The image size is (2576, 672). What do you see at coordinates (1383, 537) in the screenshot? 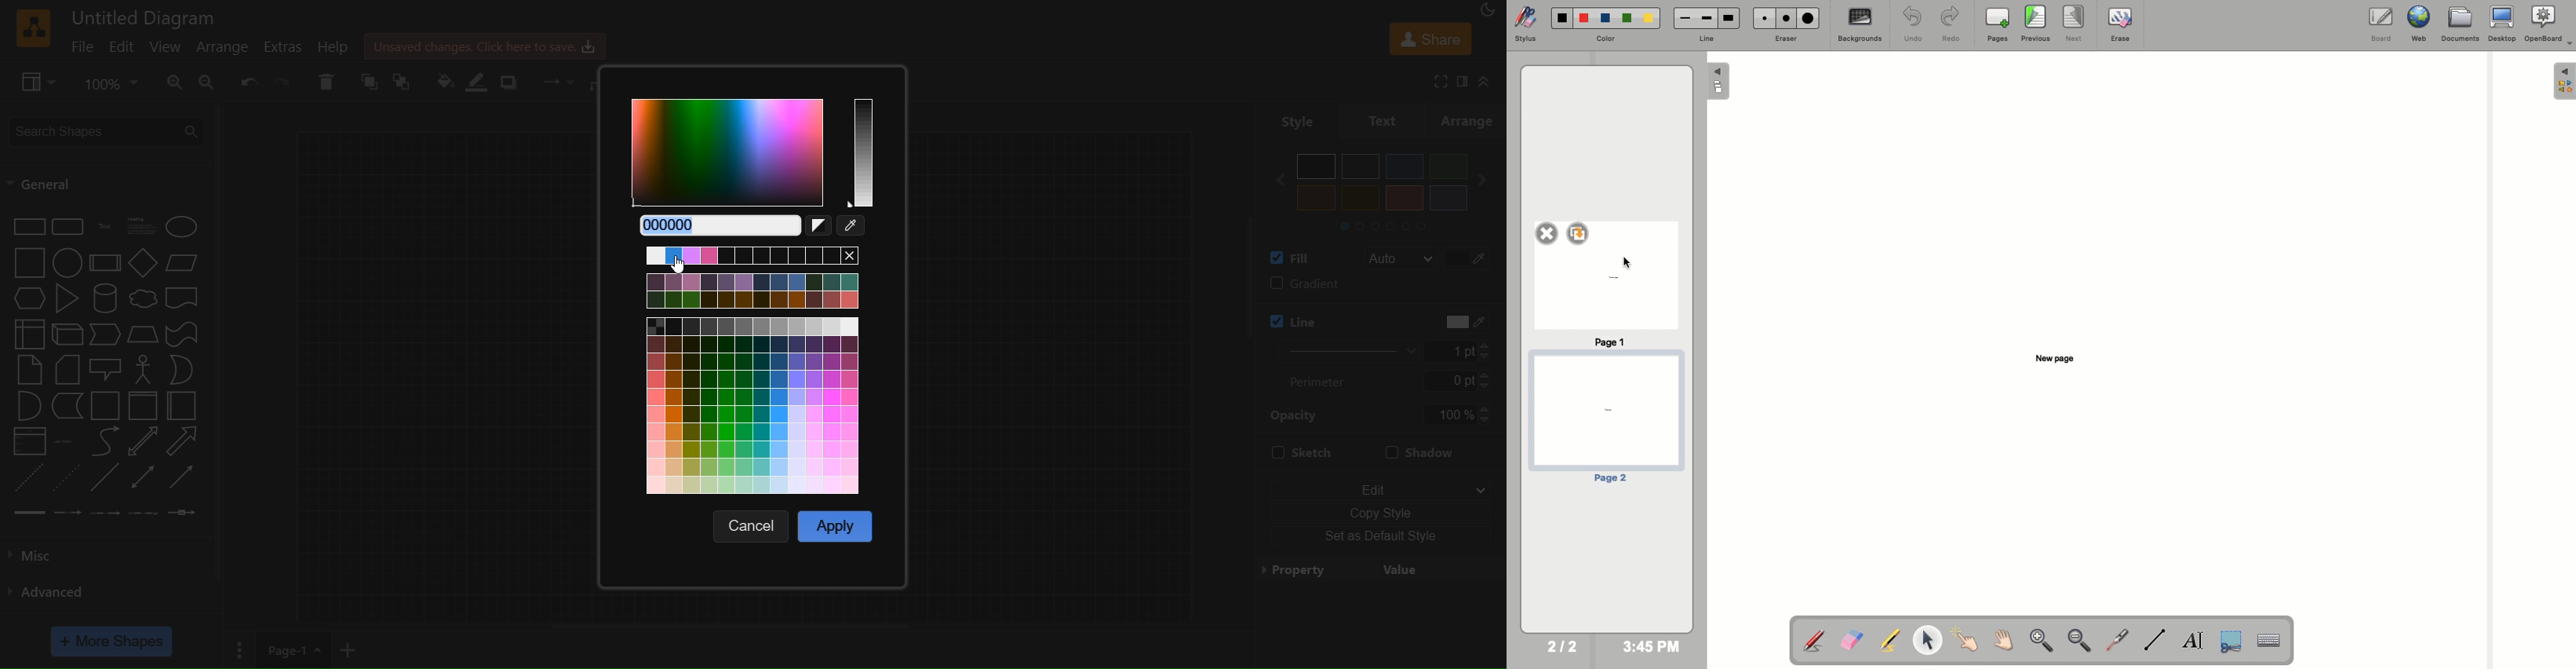
I see `set as default style` at bounding box center [1383, 537].